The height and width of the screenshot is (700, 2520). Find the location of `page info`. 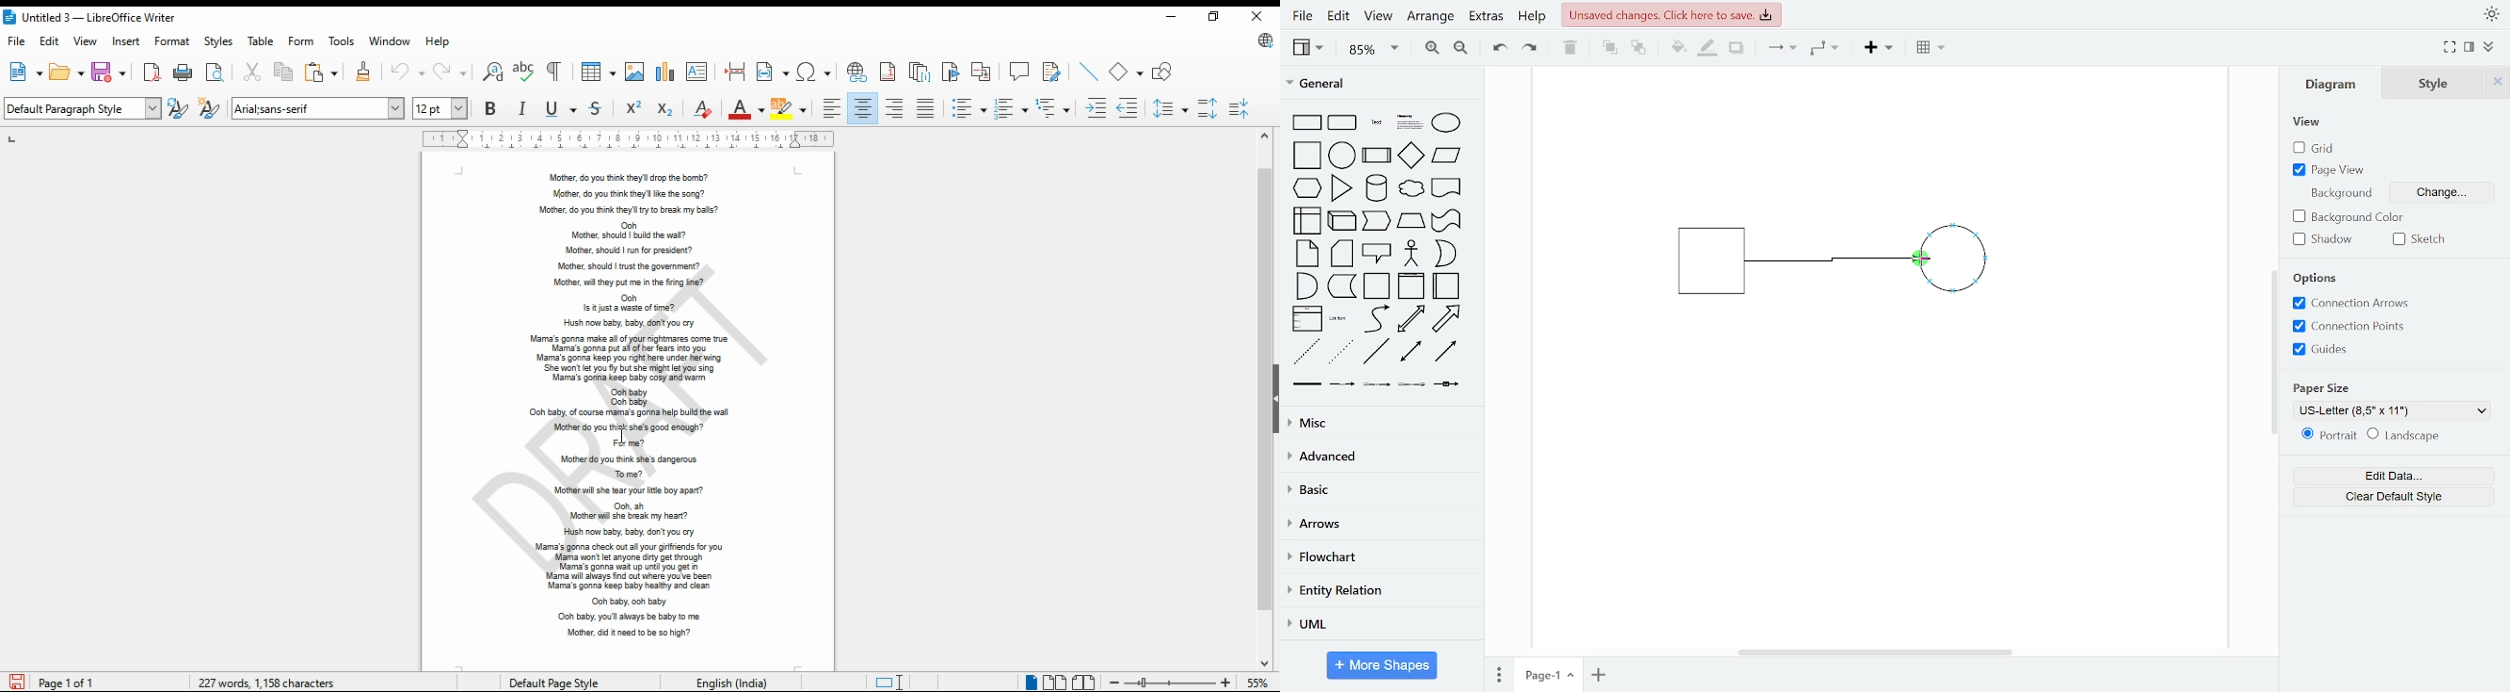

page info is located at coordinates (57, 683).